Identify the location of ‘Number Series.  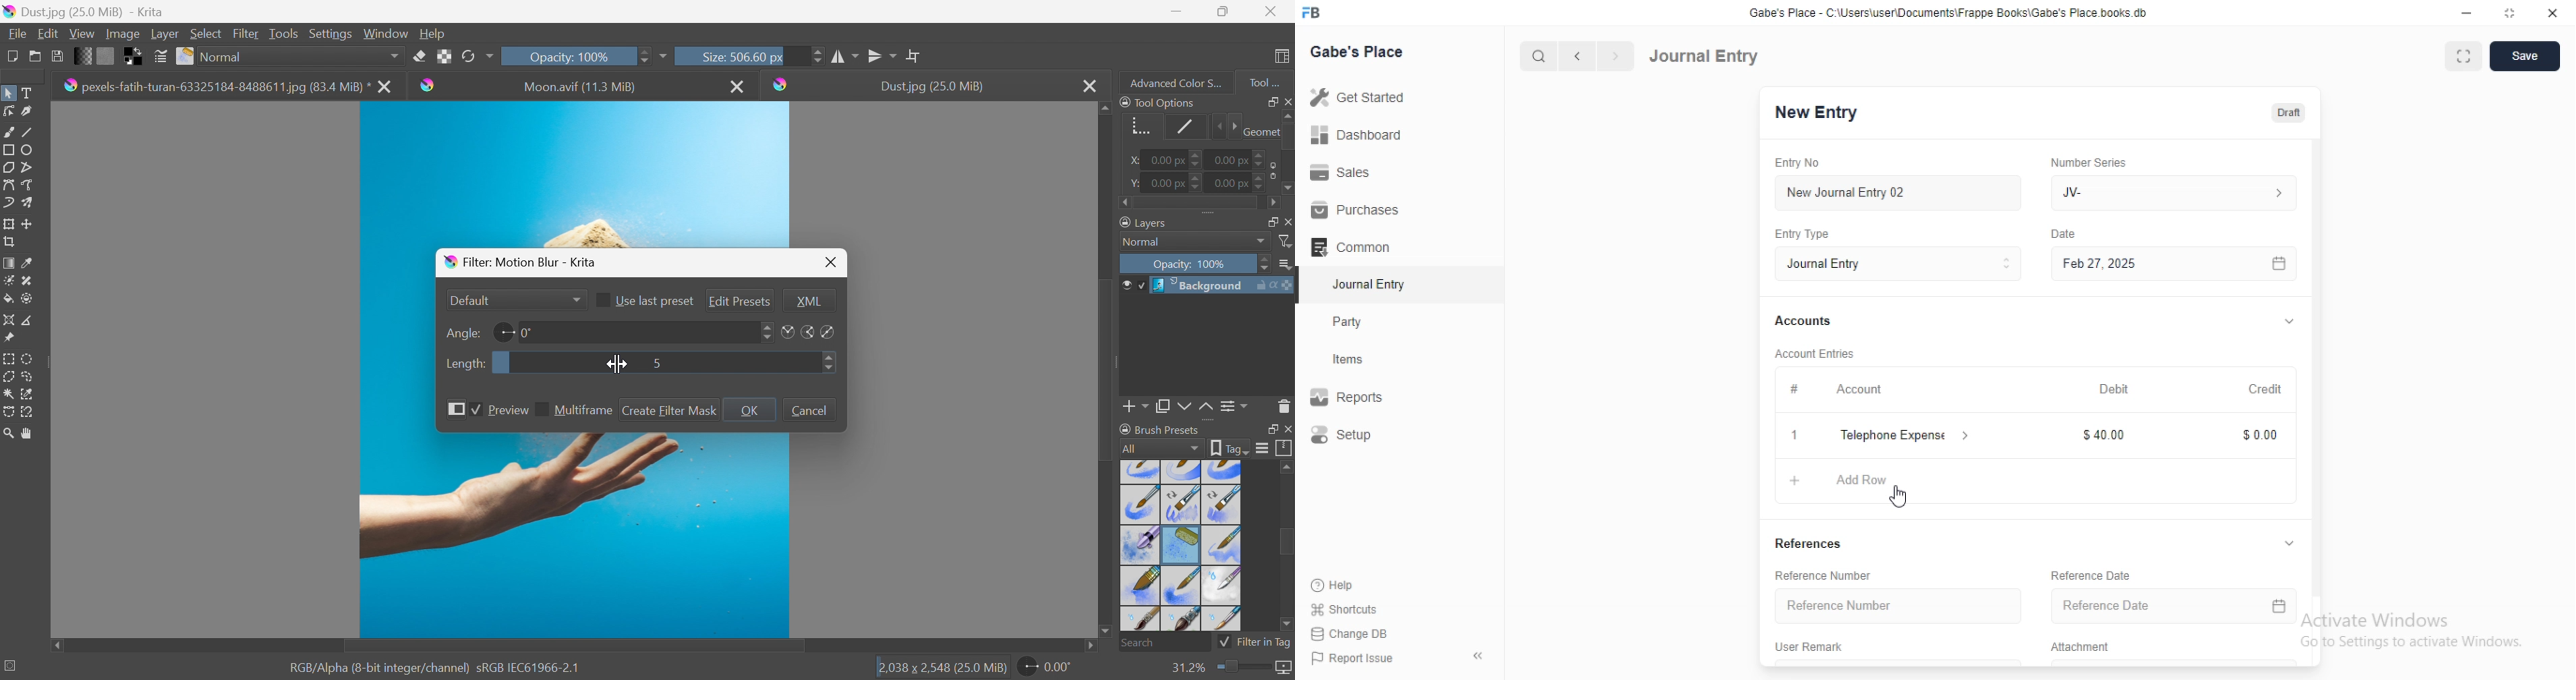
(2089, 162).